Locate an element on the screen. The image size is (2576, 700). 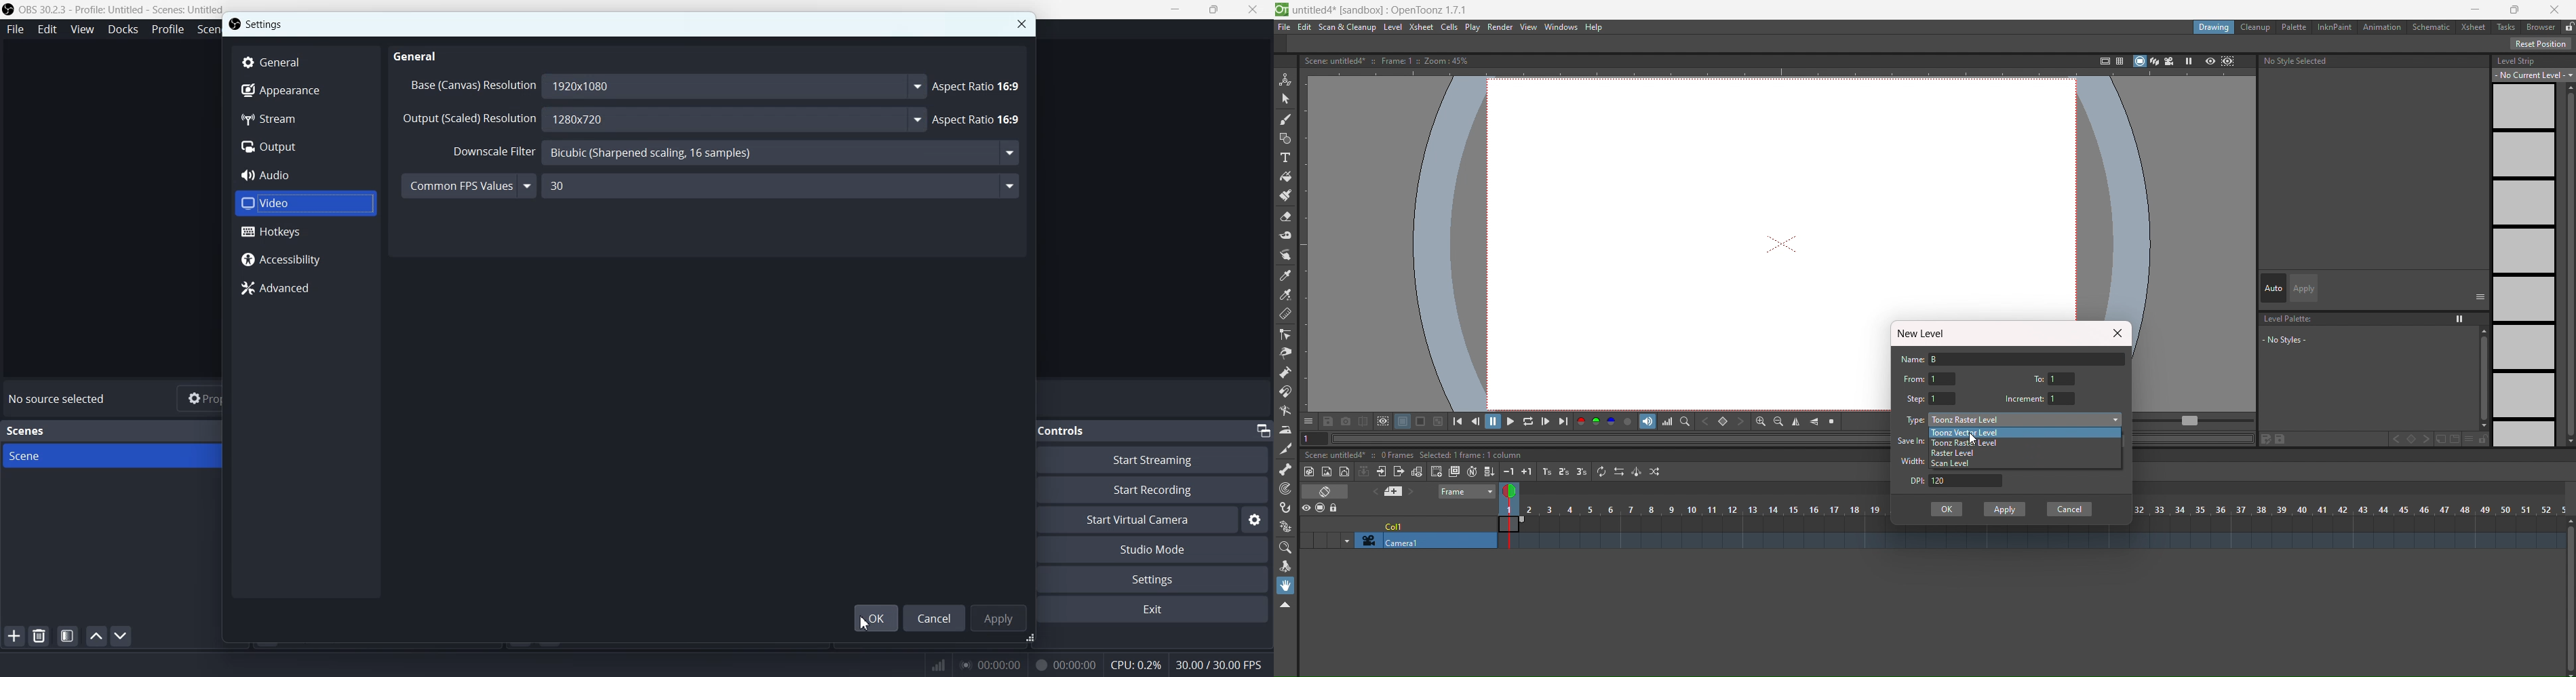
Edit is located at coordinates (47, 29).